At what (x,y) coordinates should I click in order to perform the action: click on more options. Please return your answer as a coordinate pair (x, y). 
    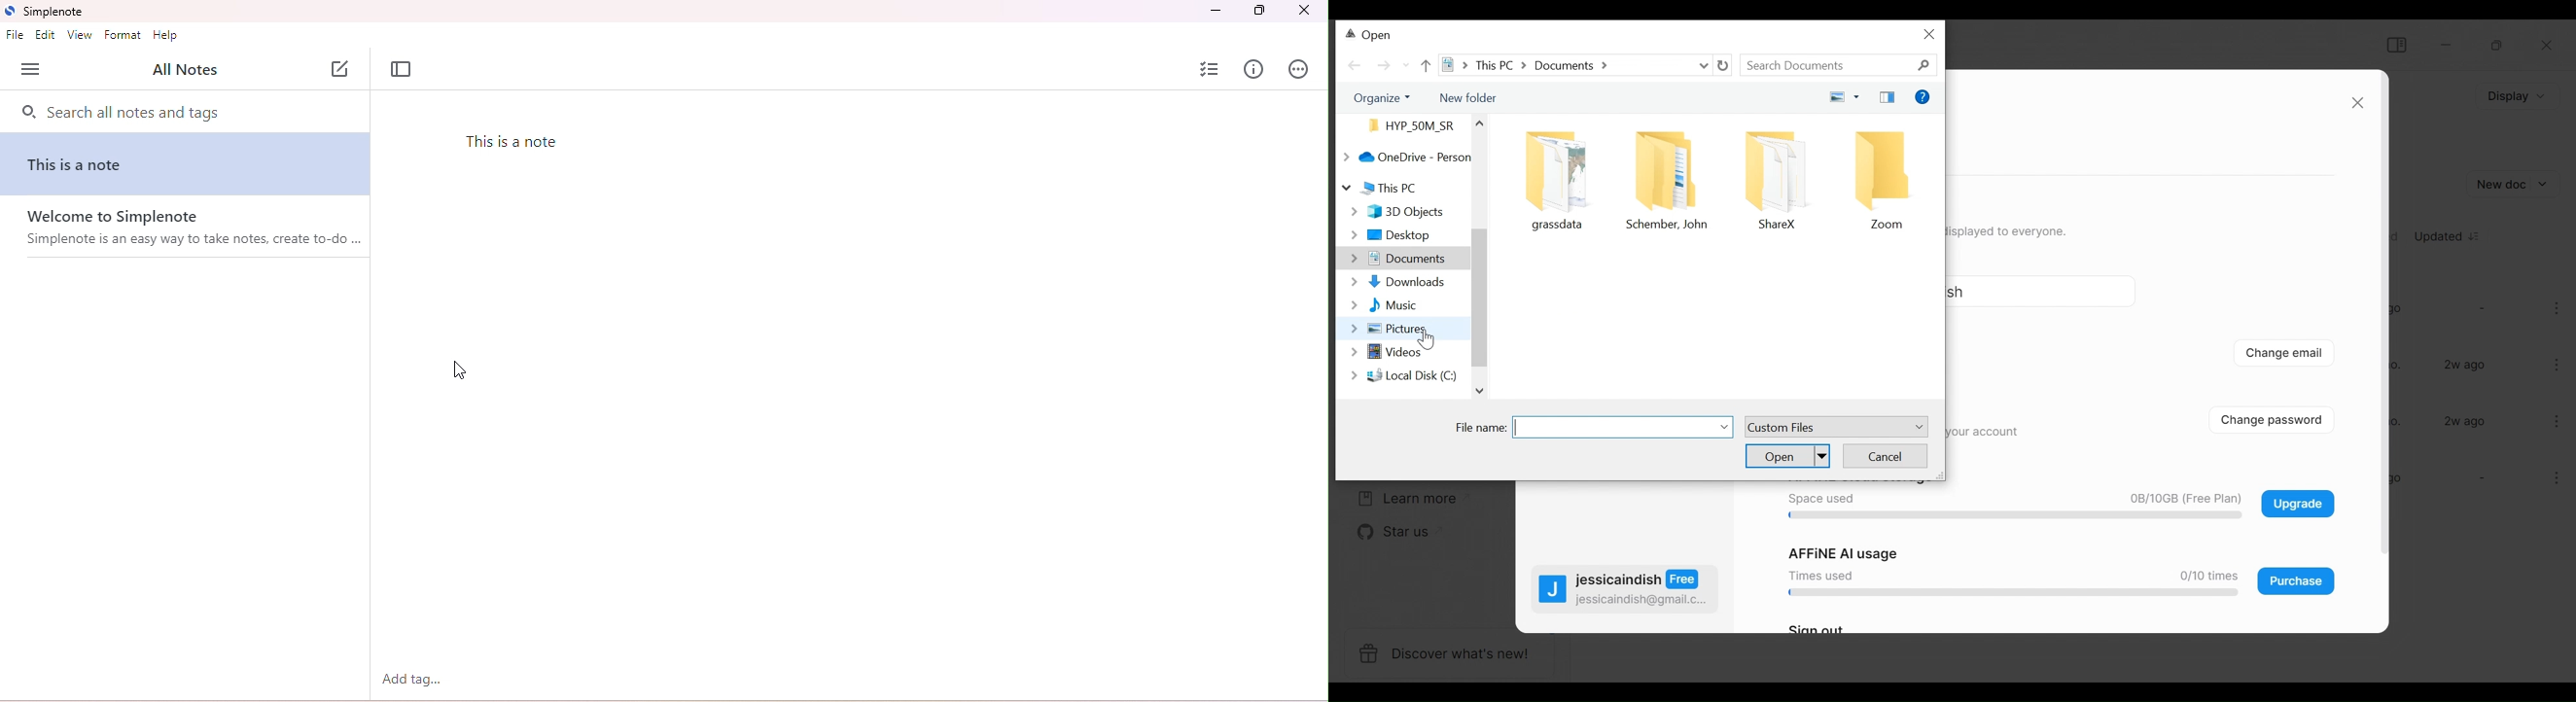
    Looking at the image, I should click on (2555, 421).